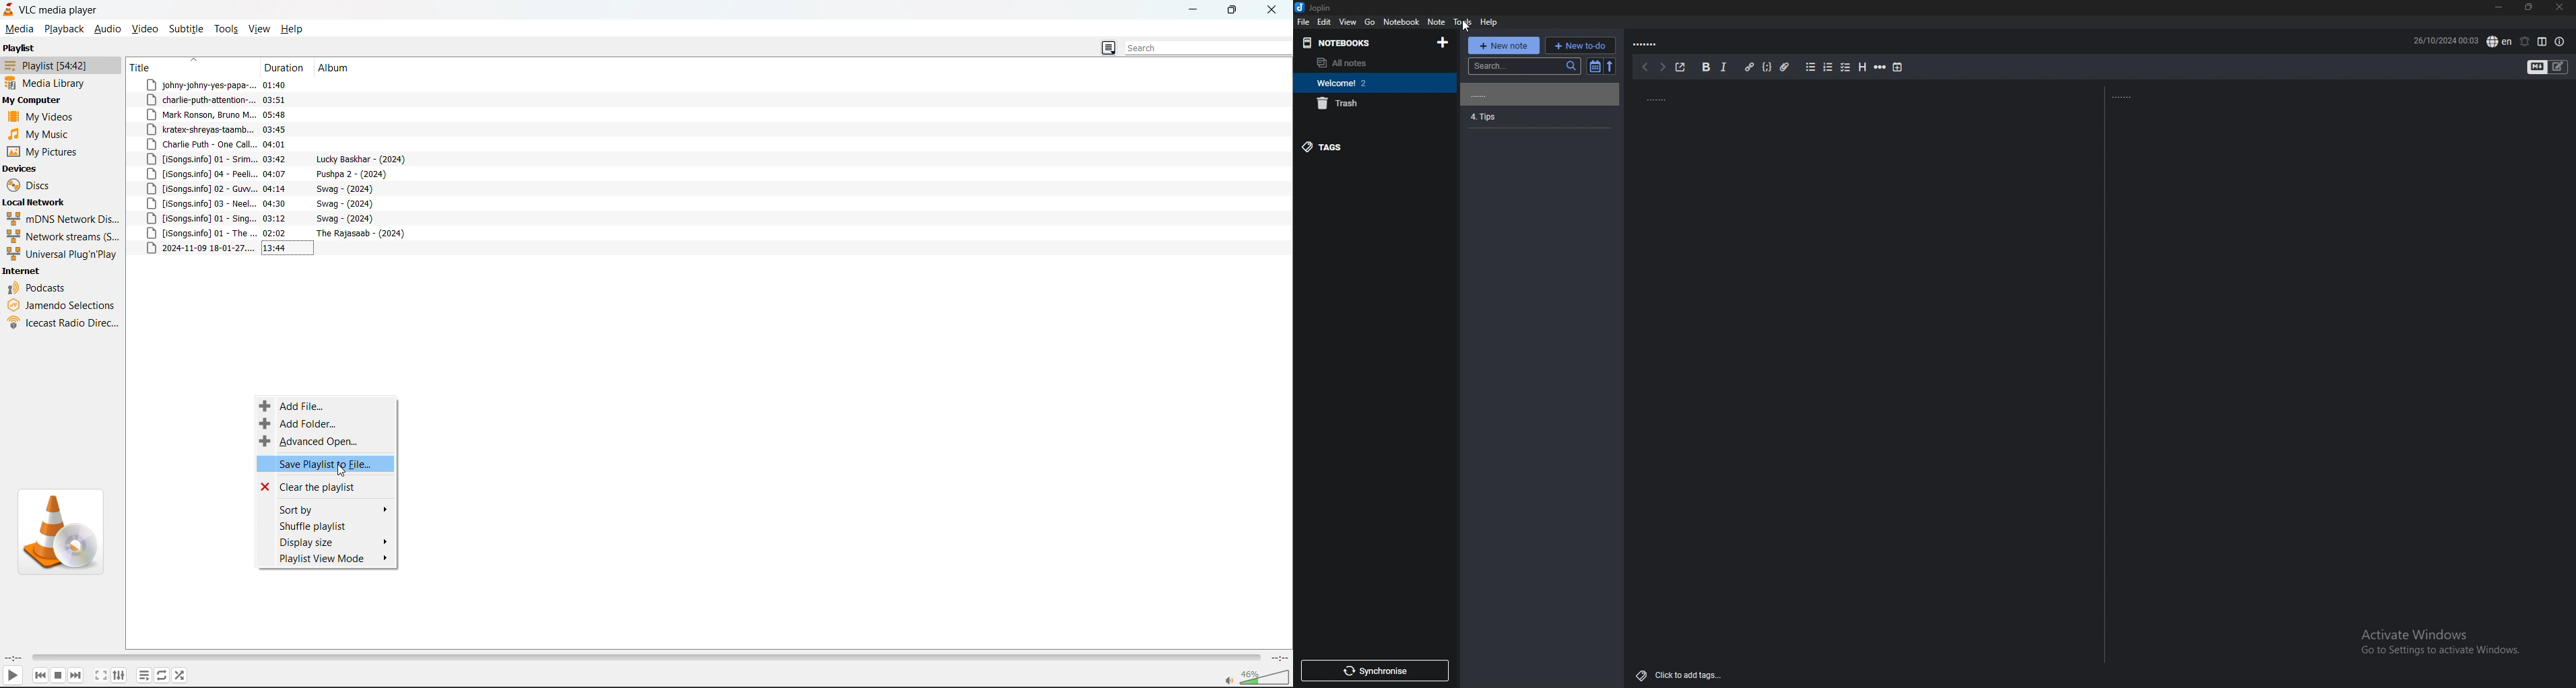 This screenshot has width=2576, height=700. I want to click on synchronise, so click(1375, 671).